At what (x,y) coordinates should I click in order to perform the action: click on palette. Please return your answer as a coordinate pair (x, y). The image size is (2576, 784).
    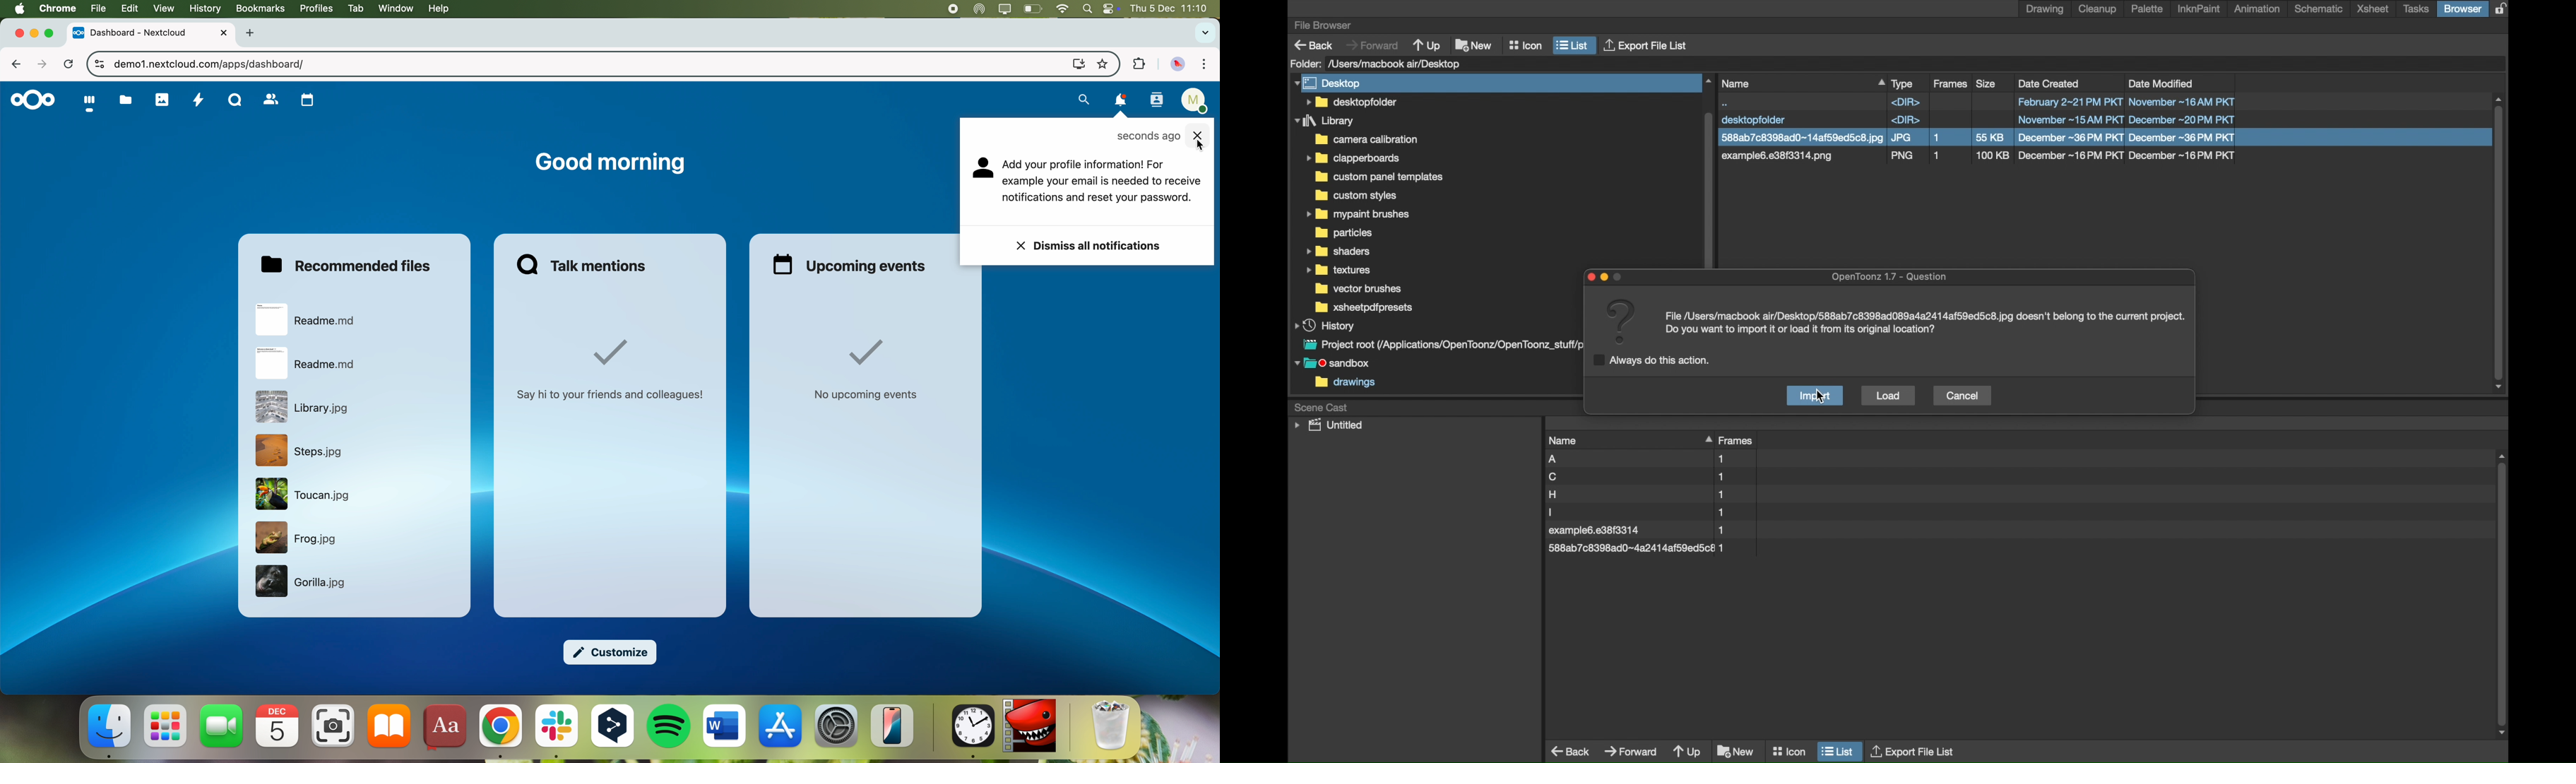
    Looking at the image, I should click on (2148, 8).